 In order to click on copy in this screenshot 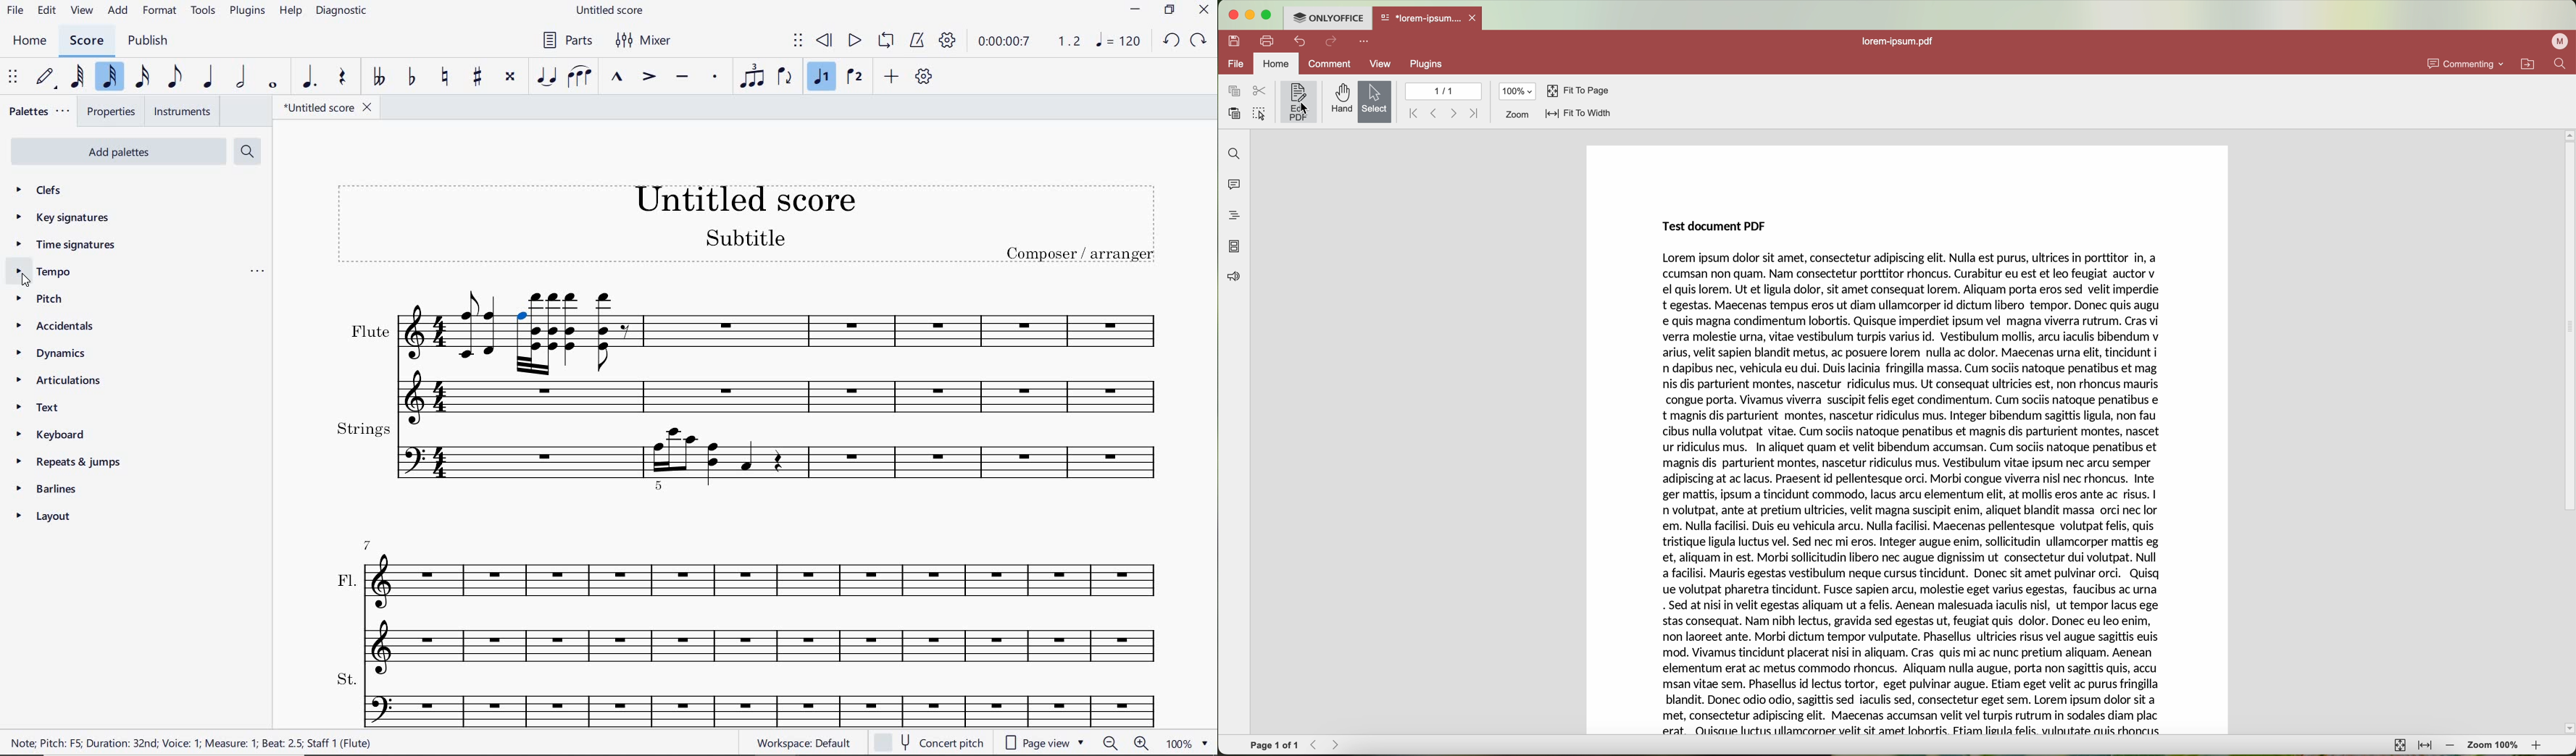, I will do `click(1234, 91)`.